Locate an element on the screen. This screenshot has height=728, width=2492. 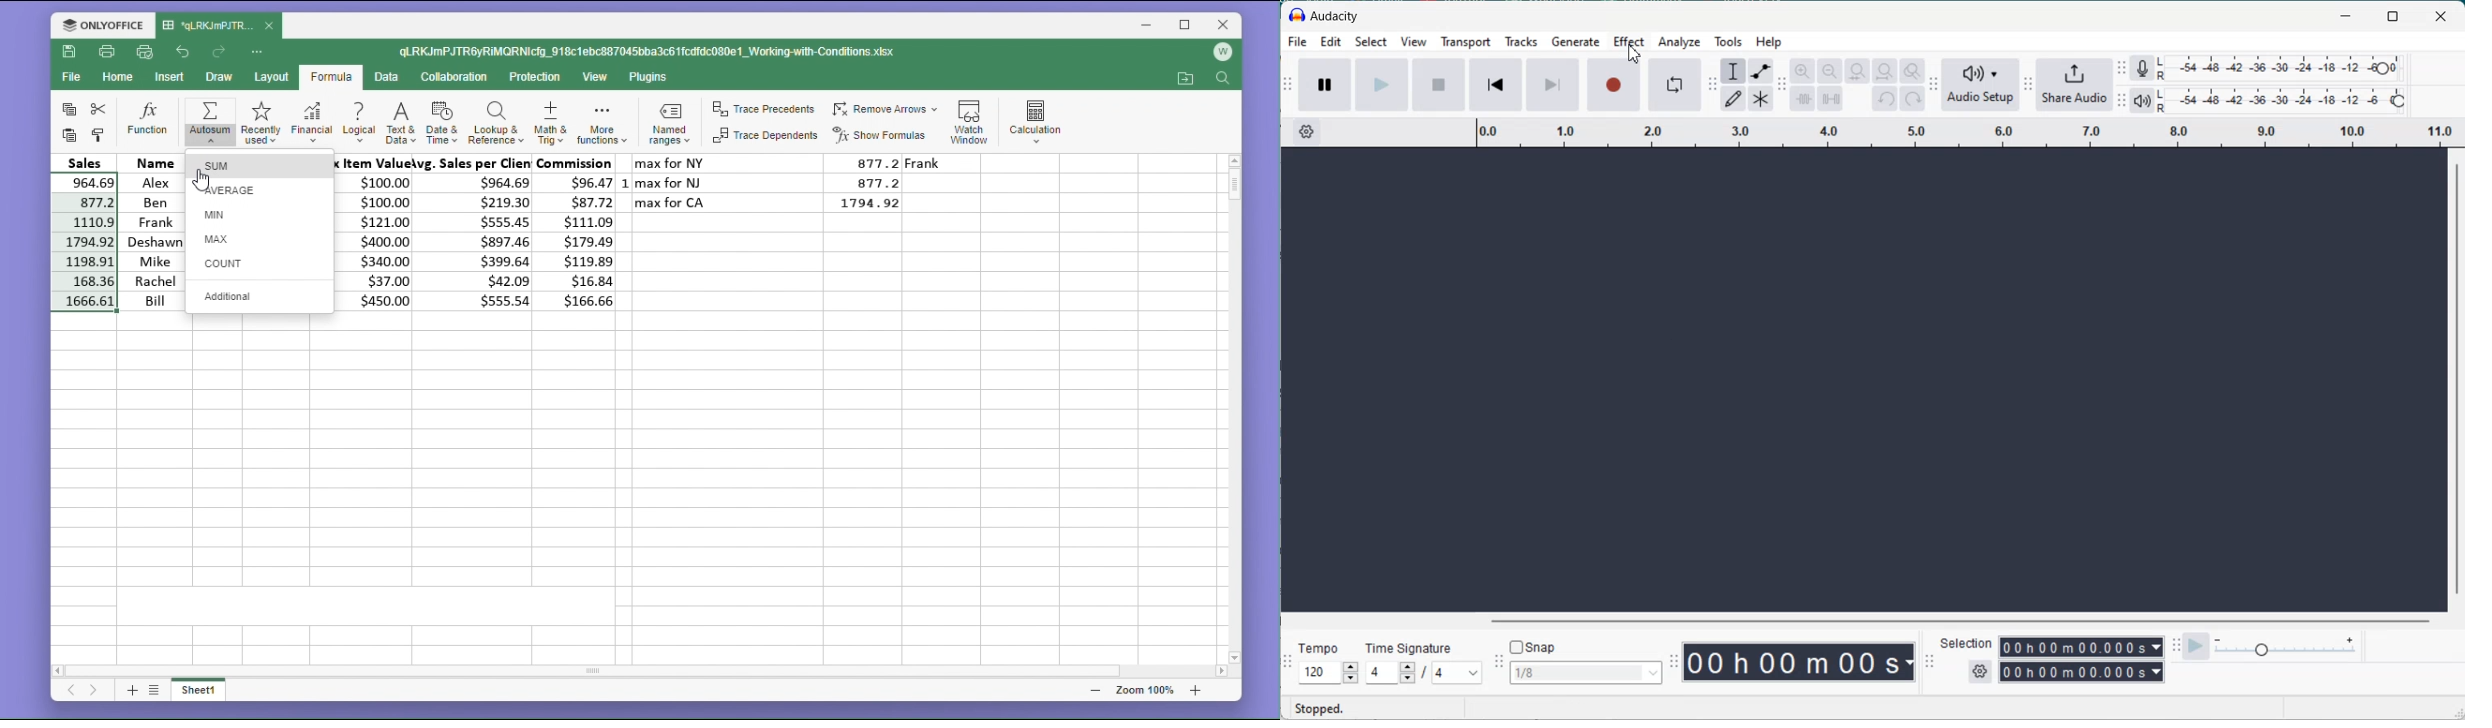
Transport is located at coordinates (1465, 43).